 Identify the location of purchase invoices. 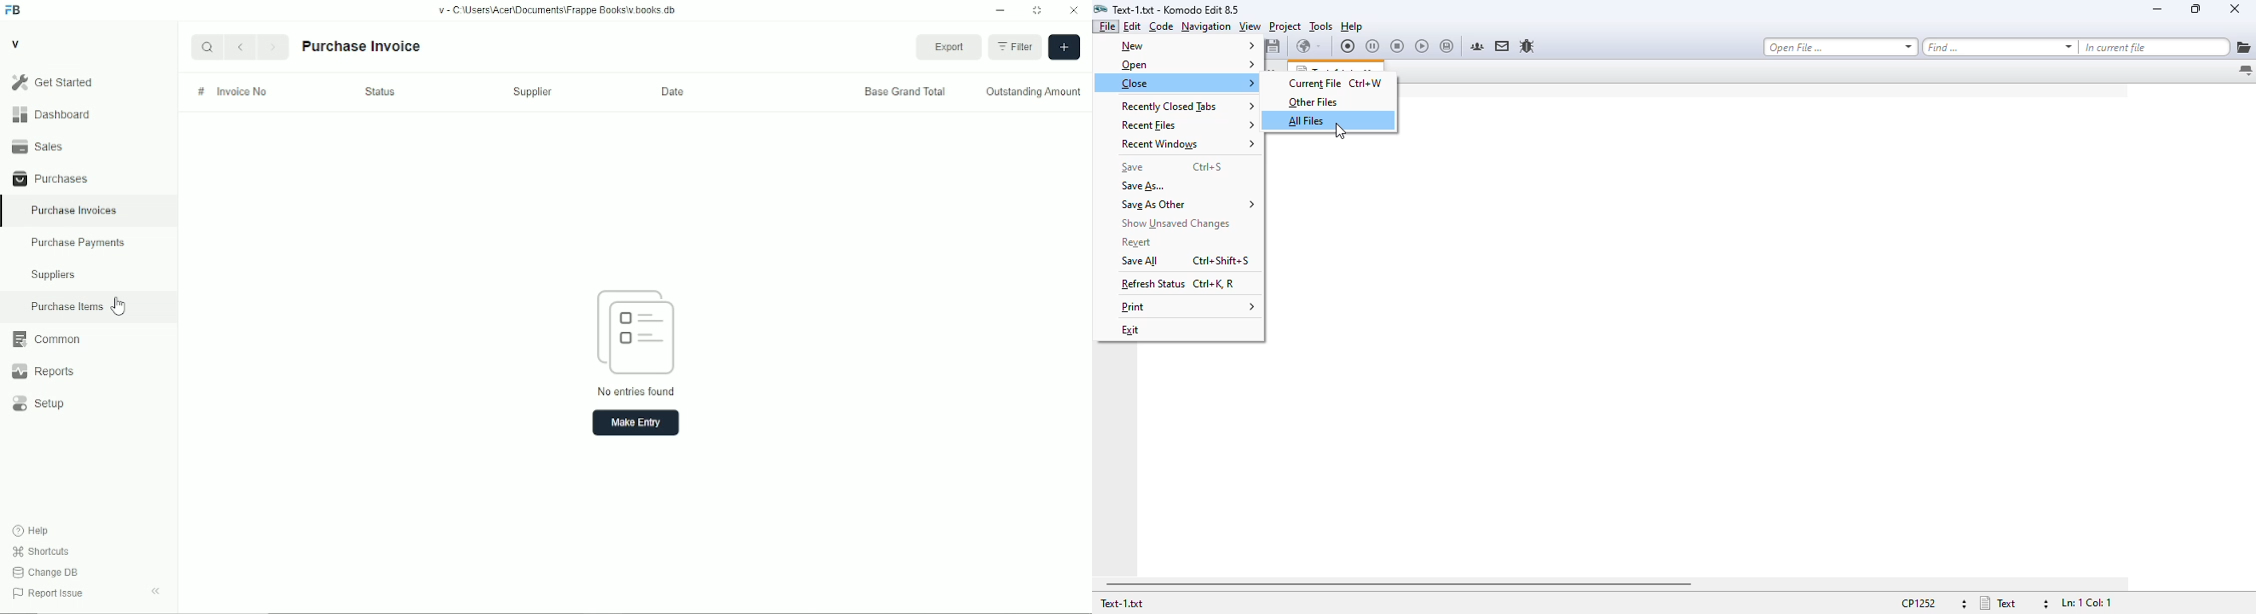
(74, 211).